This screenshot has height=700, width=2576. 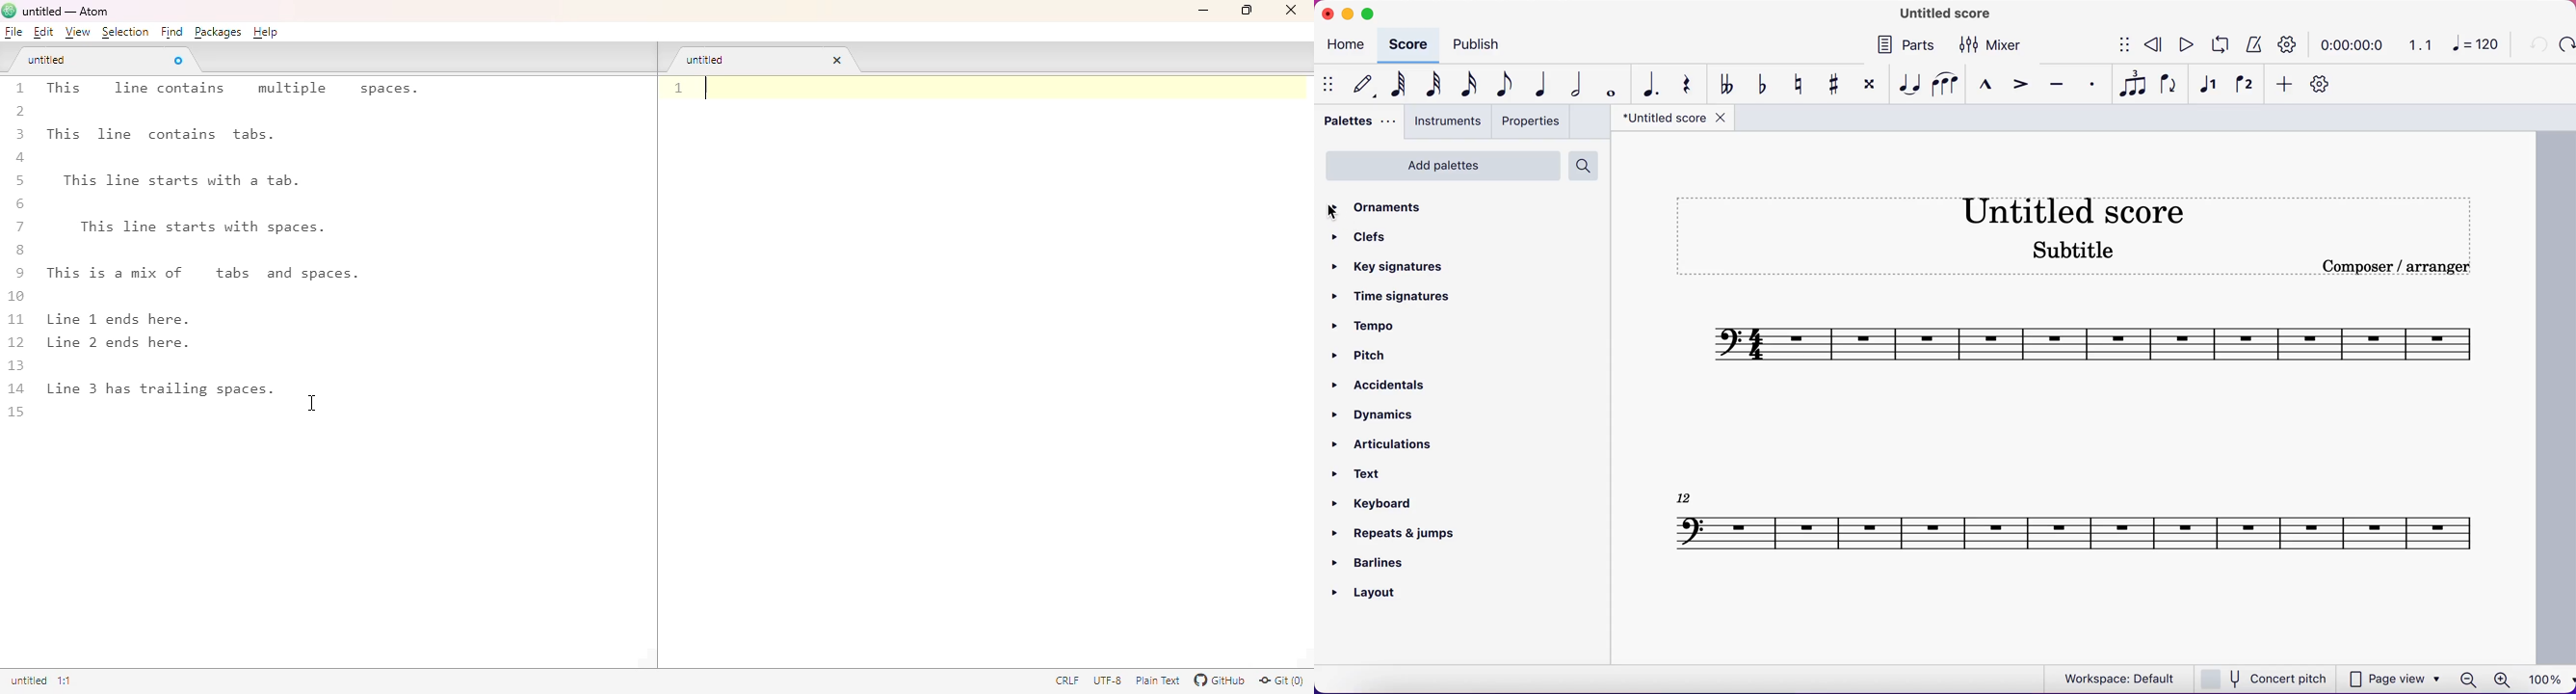 What do you see at coordinates (1396, 533) in the screenshot?
I see `repeats and jumps` at bounding box center [1396, 533].